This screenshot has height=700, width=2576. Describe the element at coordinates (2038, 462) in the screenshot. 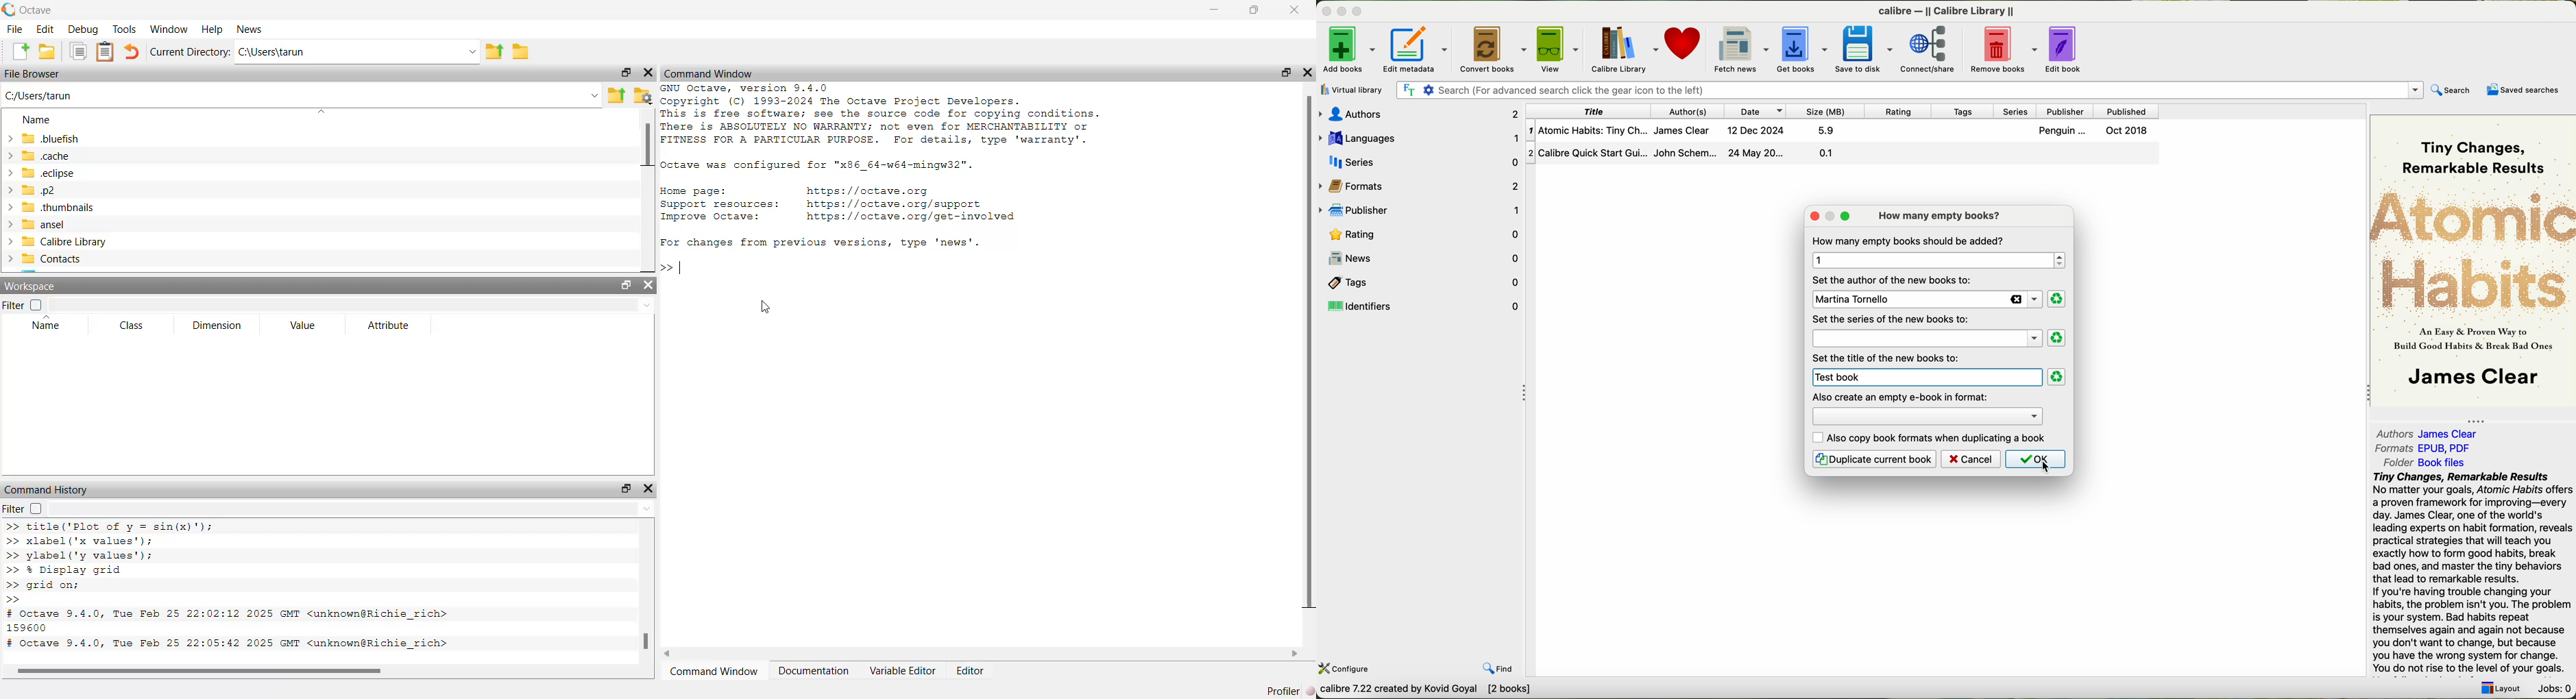

I see `click on OK` at that location.